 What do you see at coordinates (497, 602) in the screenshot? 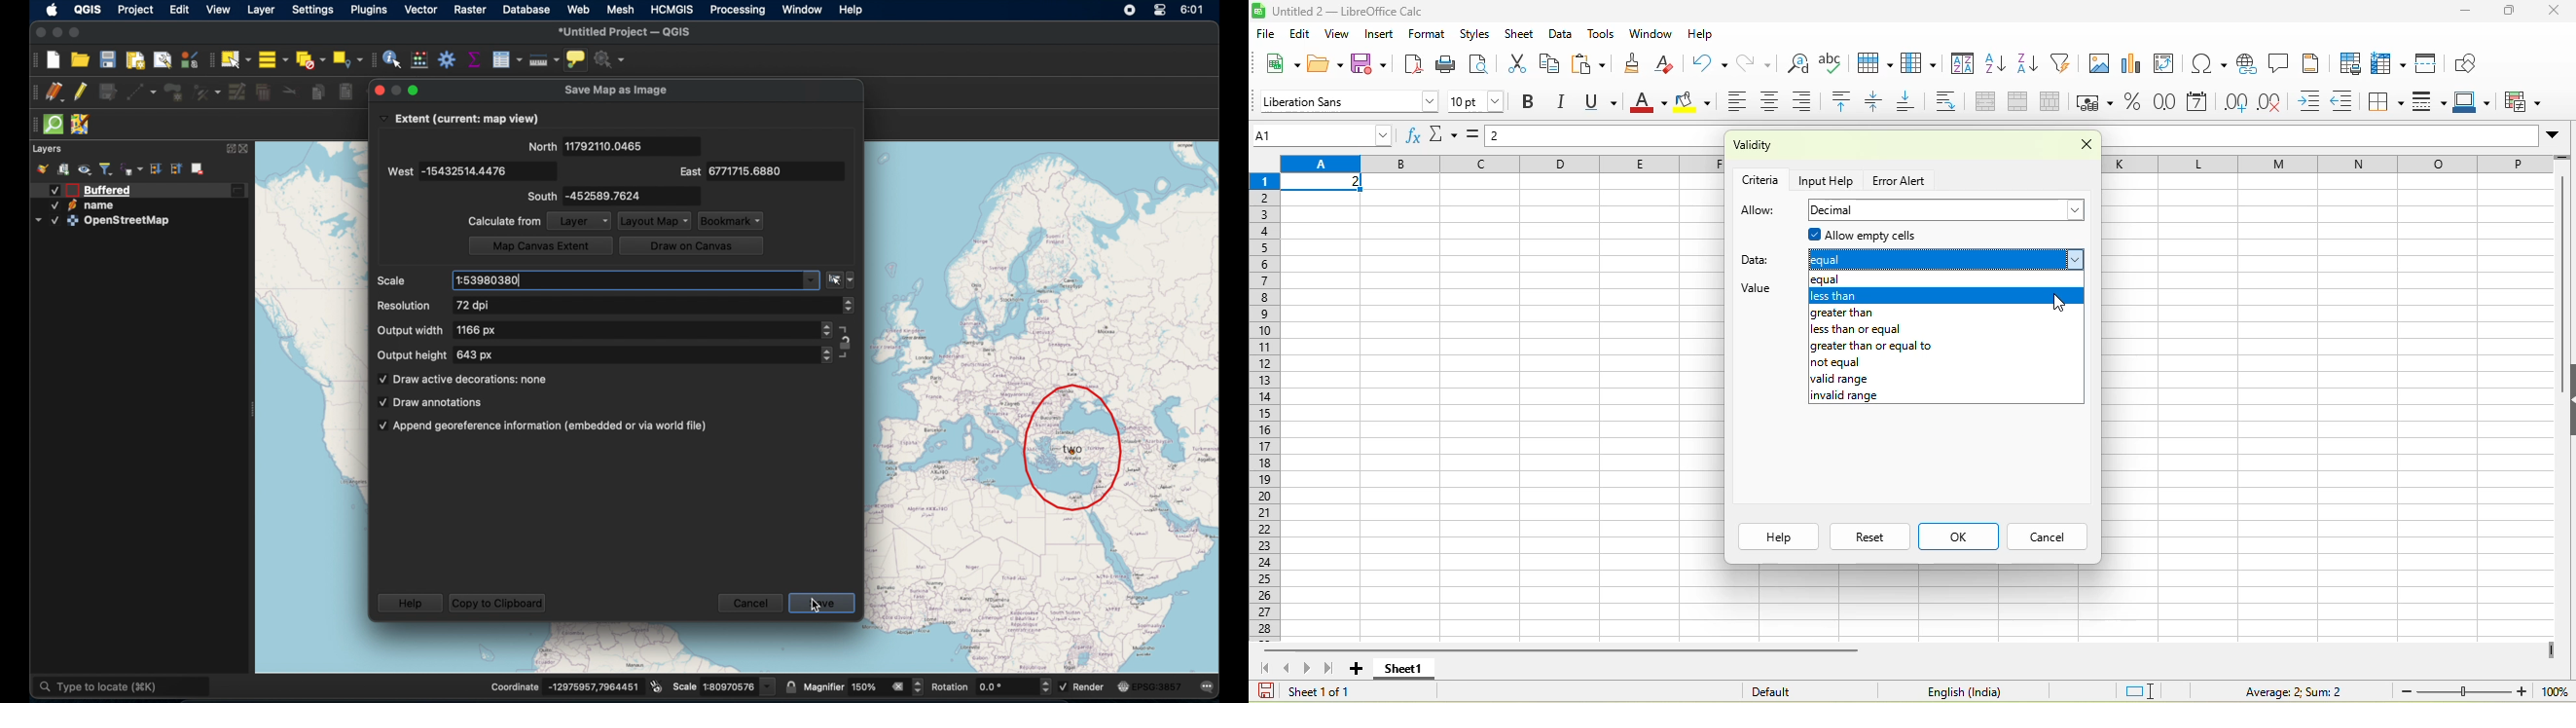
I see `copy to clipboard` at bounding box center [497, 602].